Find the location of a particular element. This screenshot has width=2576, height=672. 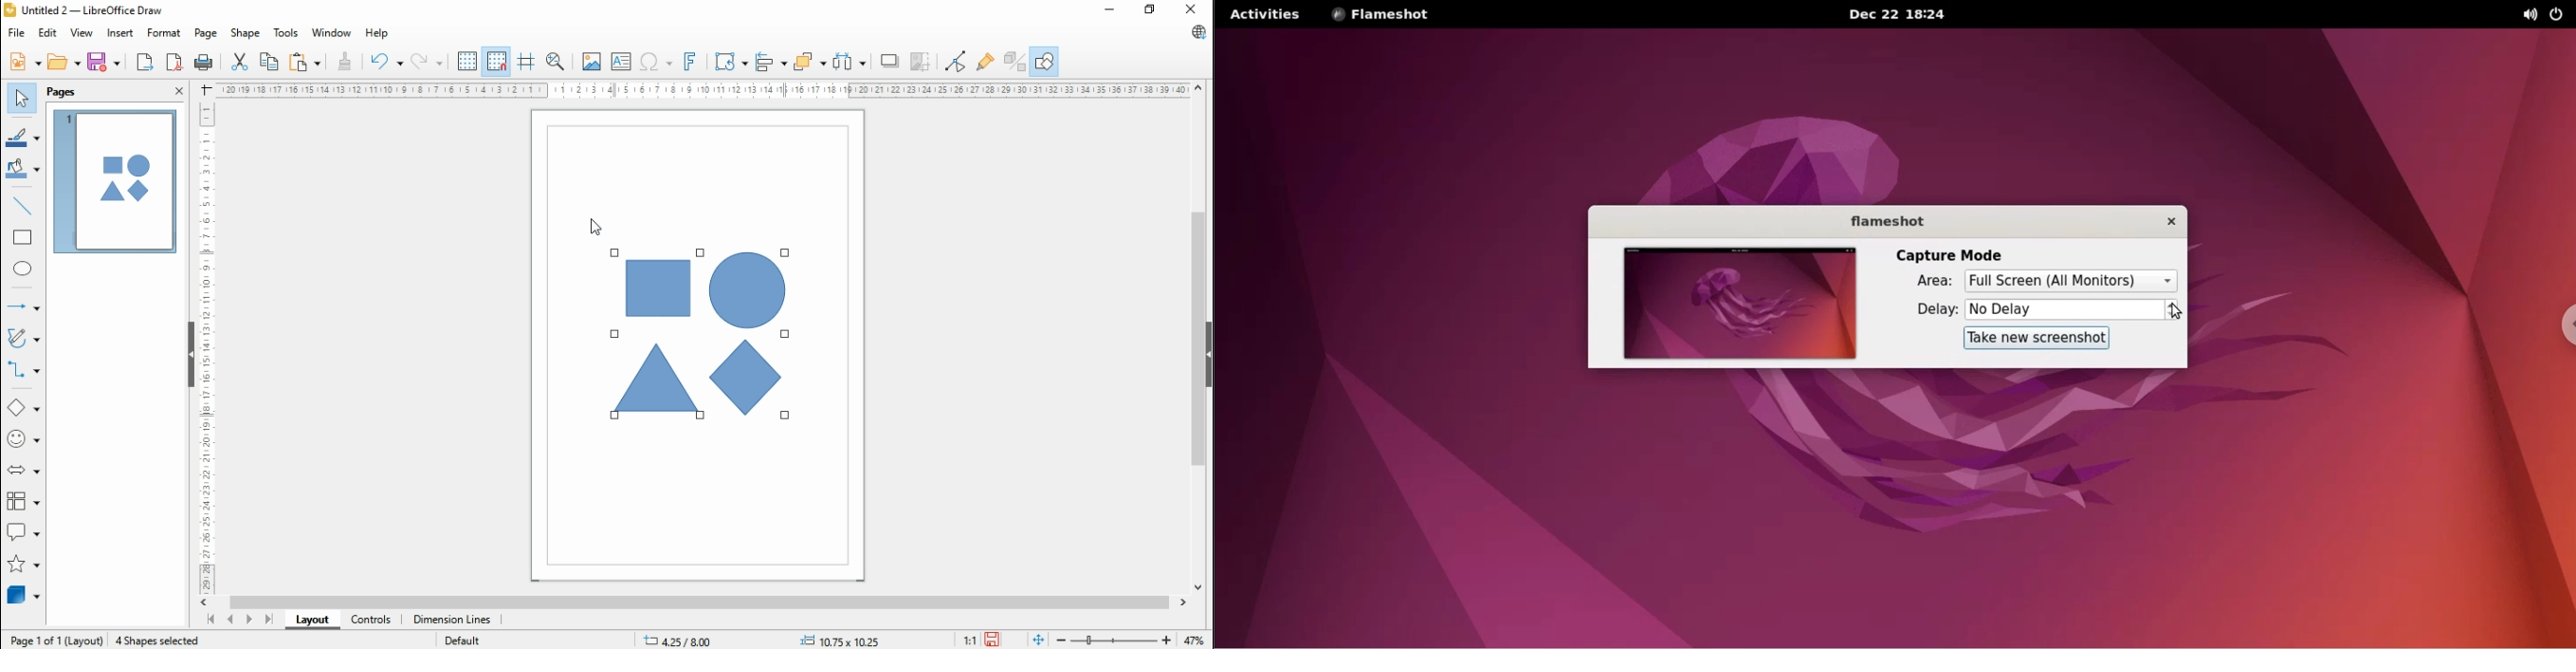

vertical scale is located at coordinates (204, 346).